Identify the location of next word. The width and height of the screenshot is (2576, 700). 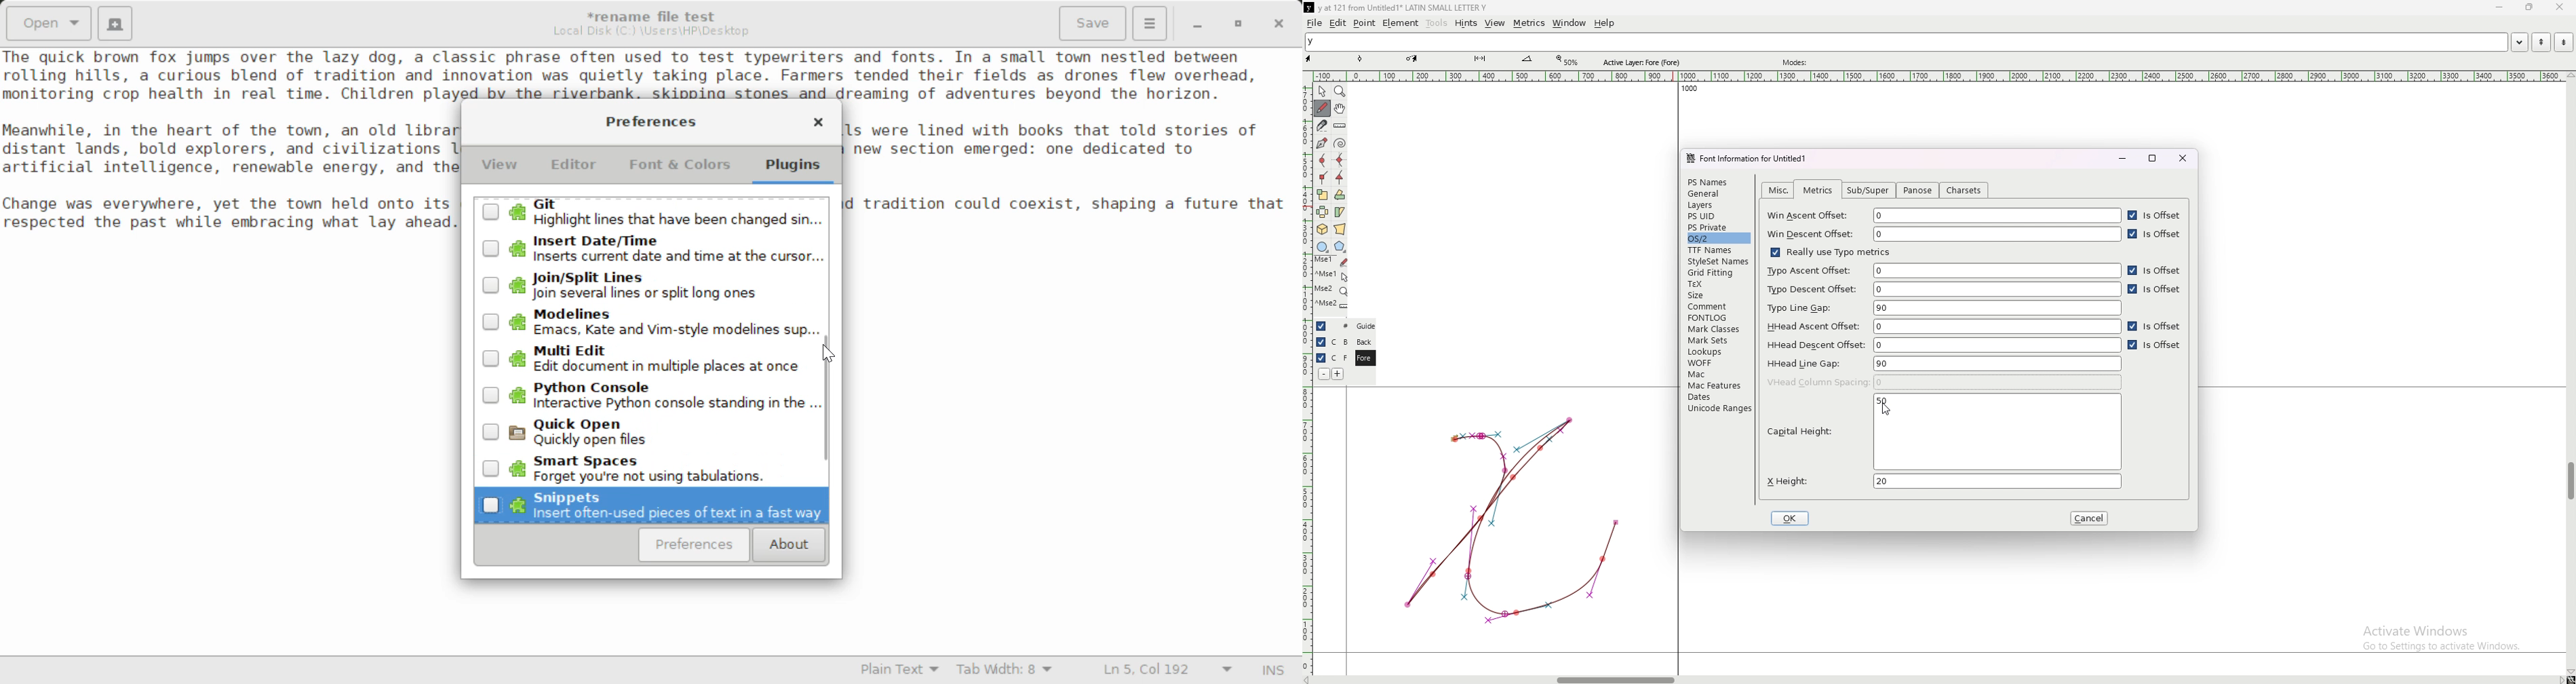
(2561, 42).